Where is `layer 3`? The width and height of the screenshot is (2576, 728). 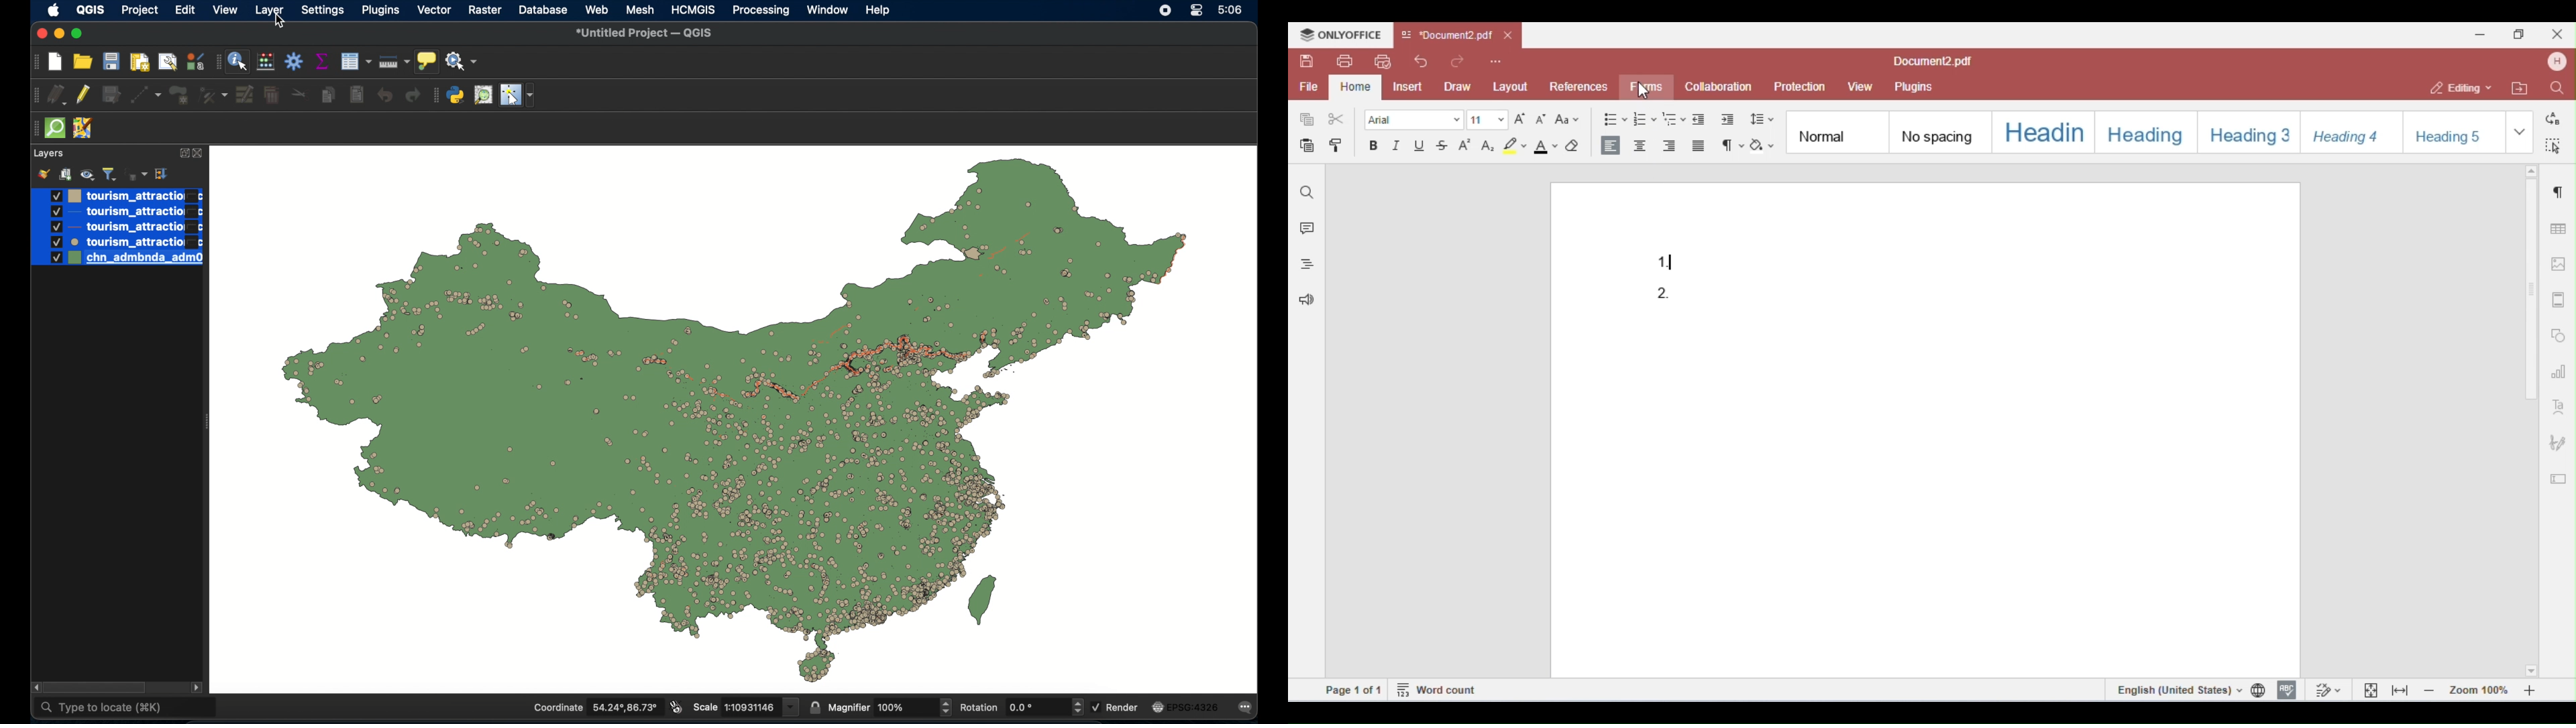 layer 3 is located at coordinates (116, 227).